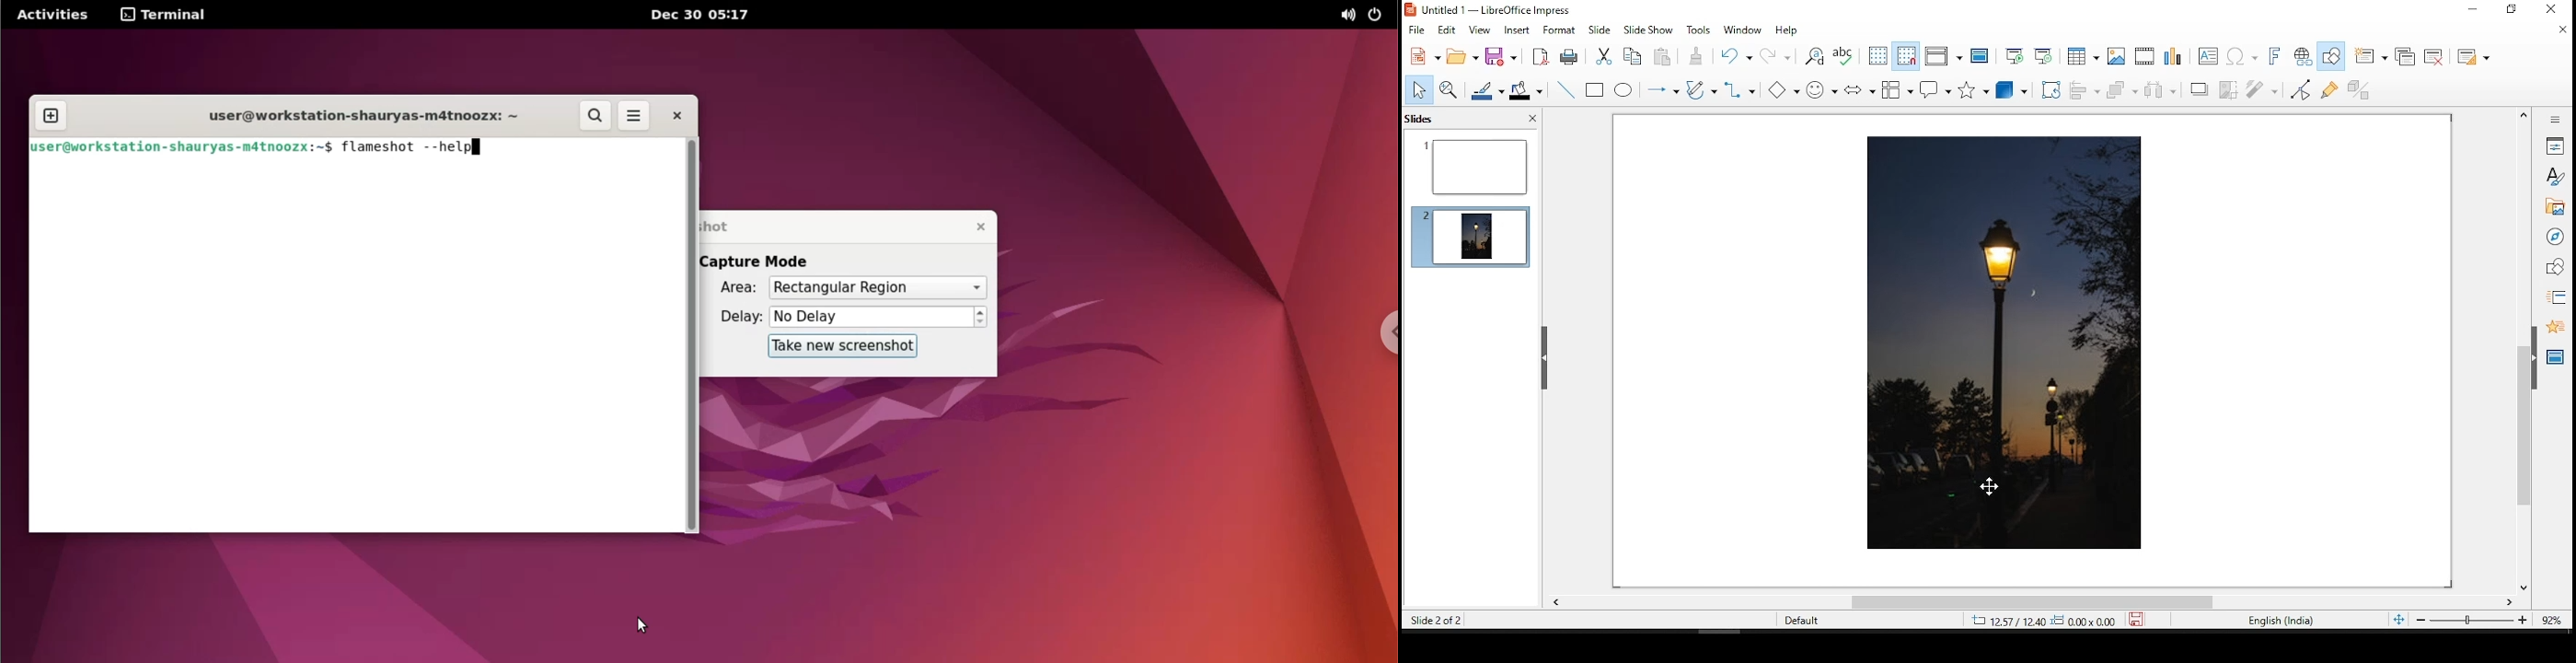 Image resolution: width=2576 pixels, height=672 pixels. Describe the element at coordinates (2144, 55) in the screenshot. I see `insert audio and video` at that location.